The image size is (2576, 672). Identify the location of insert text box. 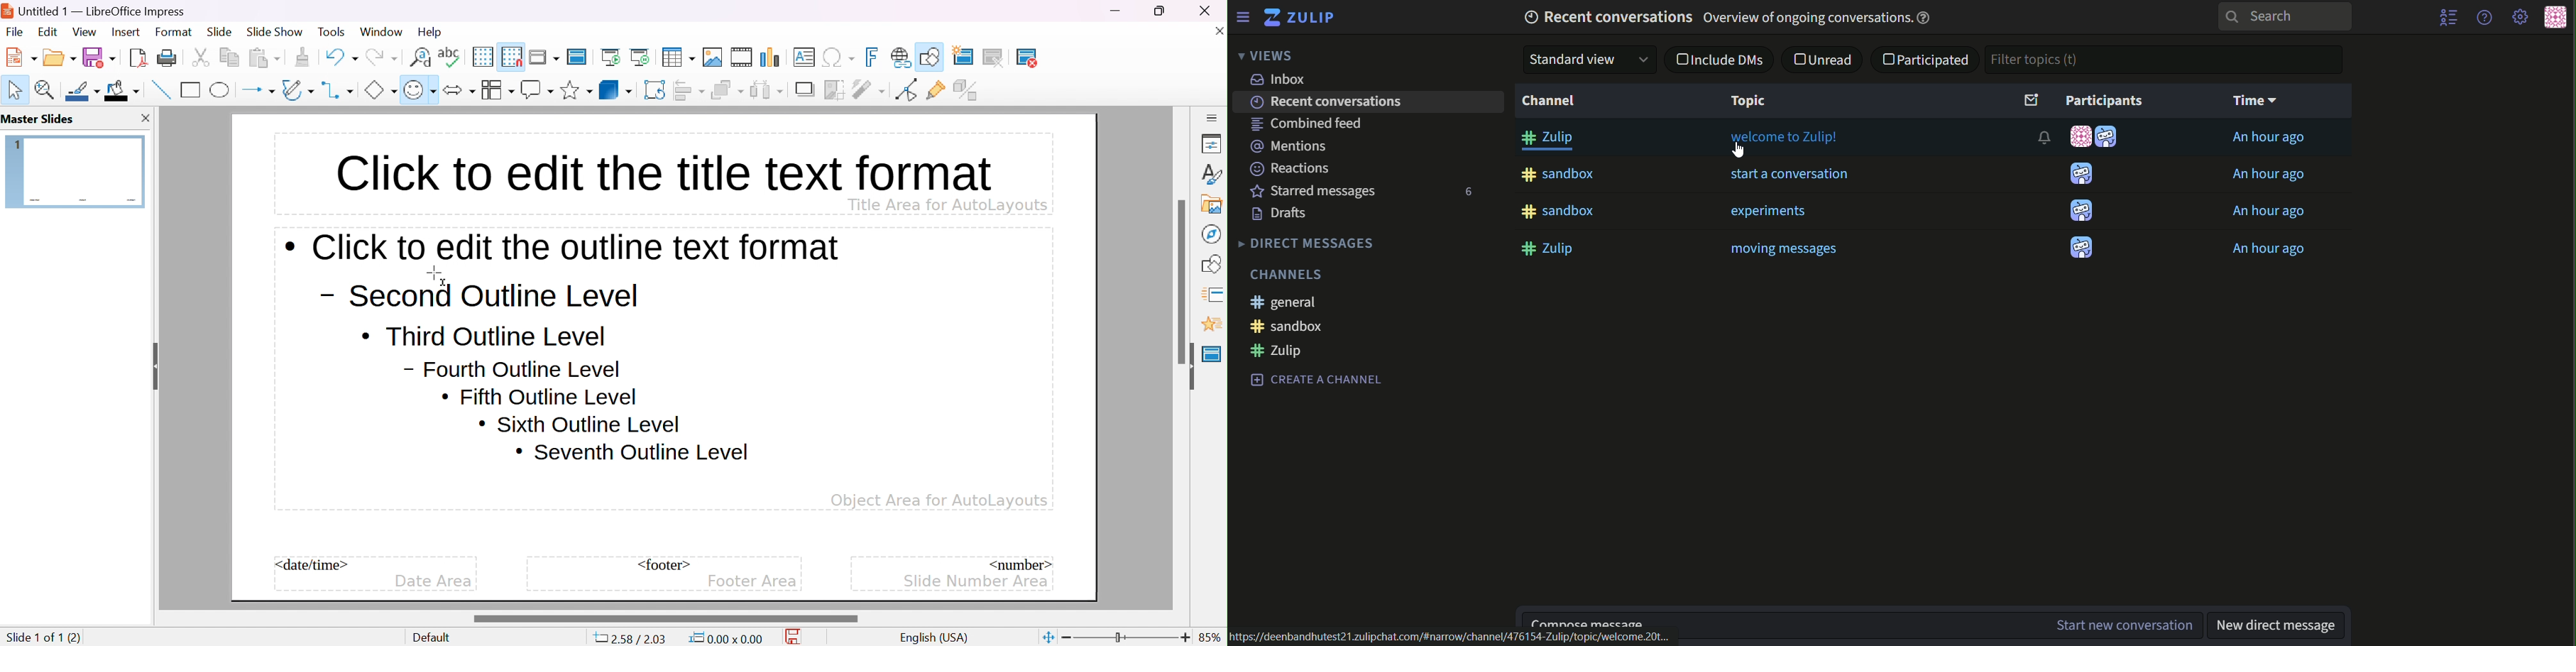
(804, 56).